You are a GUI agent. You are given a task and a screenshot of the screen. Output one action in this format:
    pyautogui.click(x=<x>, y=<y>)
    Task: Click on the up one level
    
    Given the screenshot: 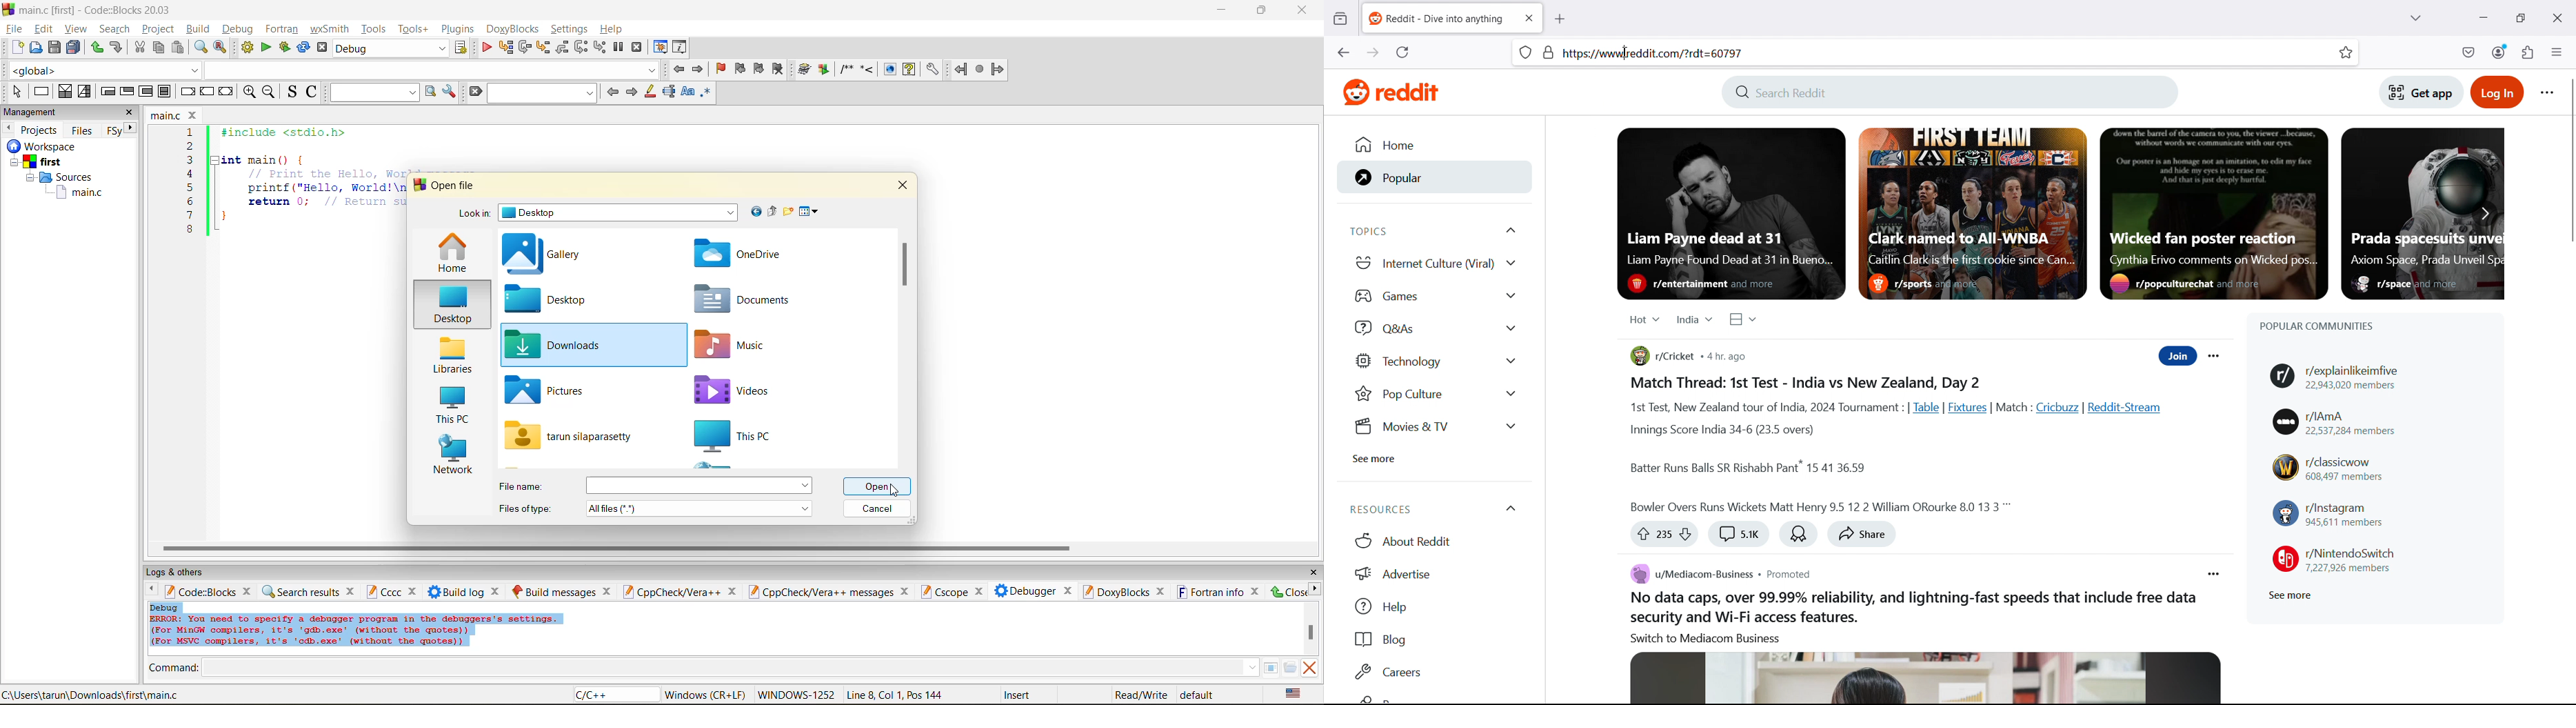 What is the action you would take?
    pyautogui.click(x=772, y=212)
    